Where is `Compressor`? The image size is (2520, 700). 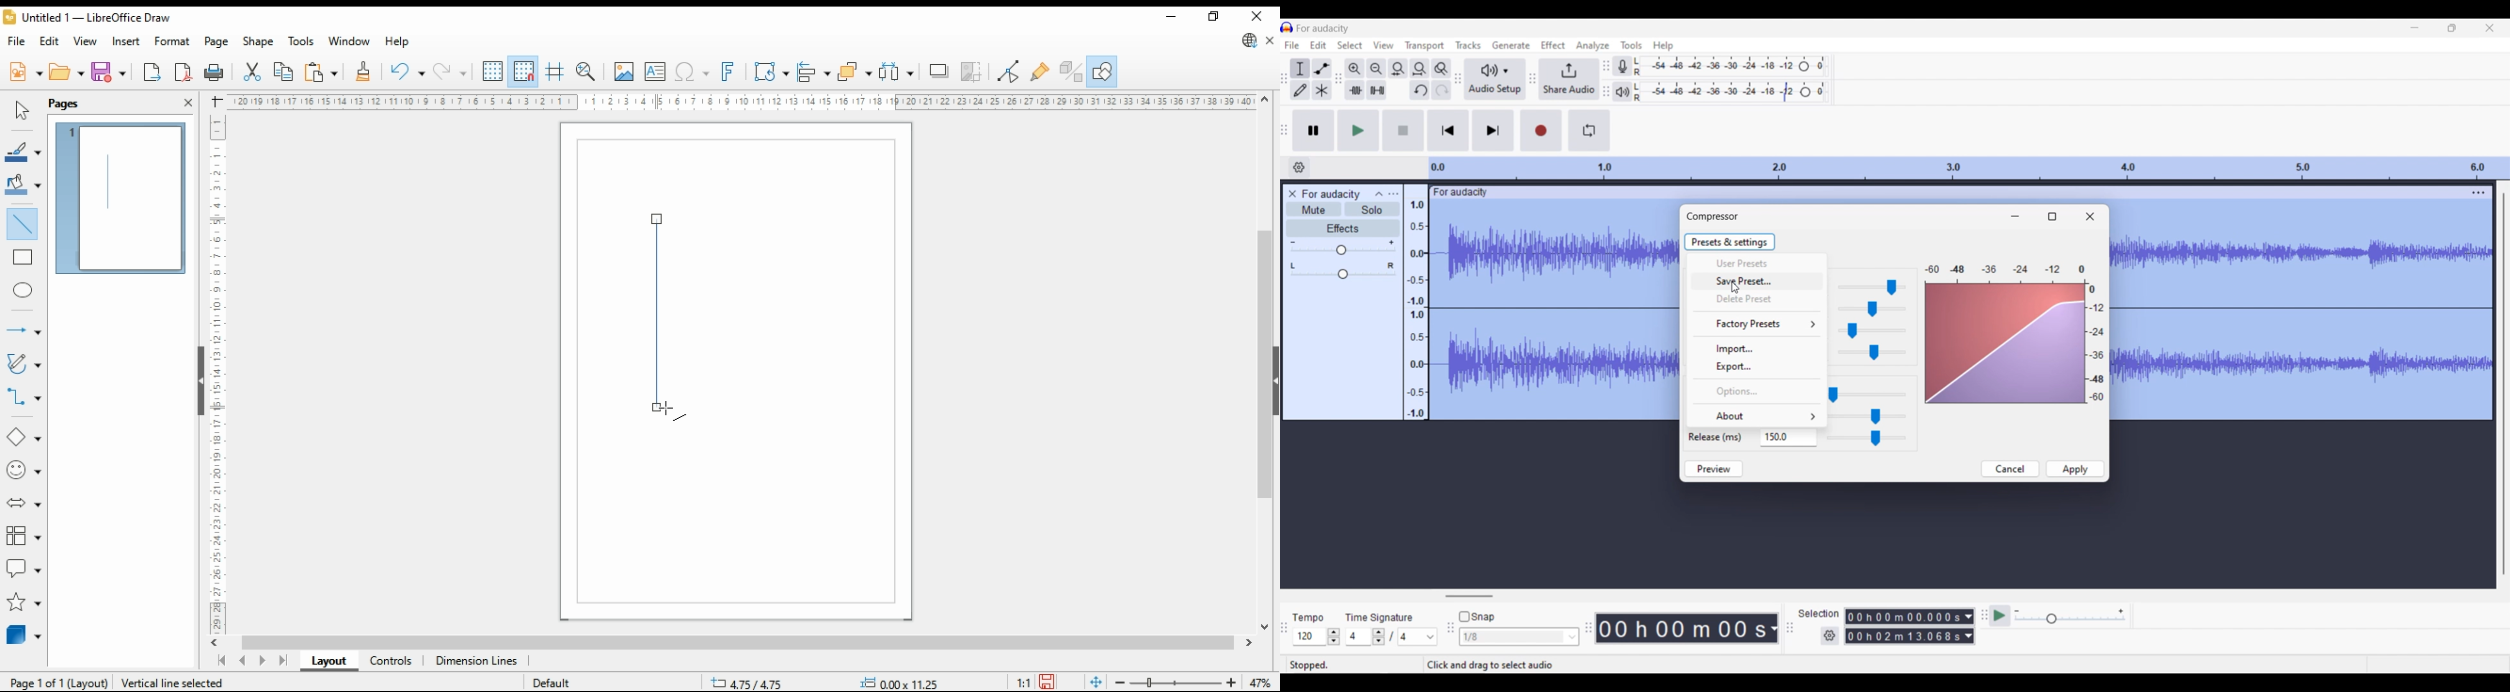 Compressor is located at coordinates (1712, 216).